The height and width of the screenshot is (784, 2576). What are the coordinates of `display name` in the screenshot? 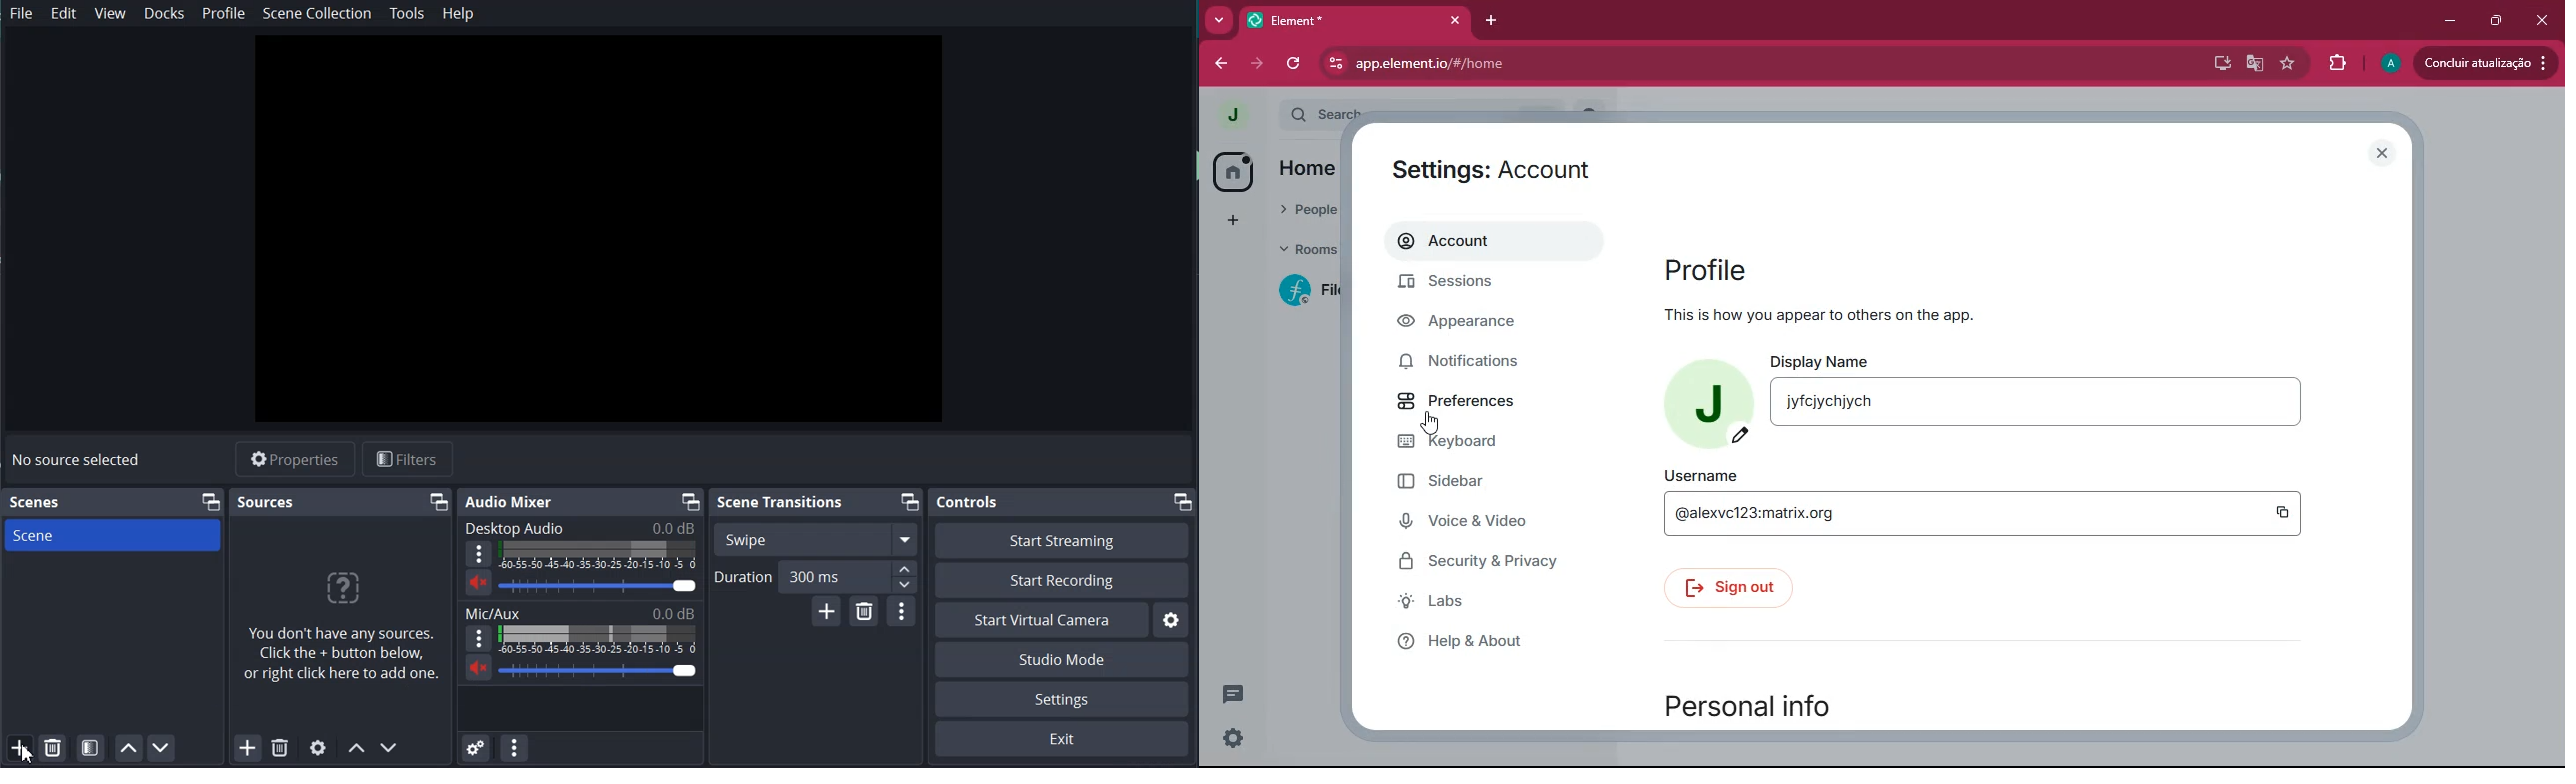 It's located at (2043, 391).